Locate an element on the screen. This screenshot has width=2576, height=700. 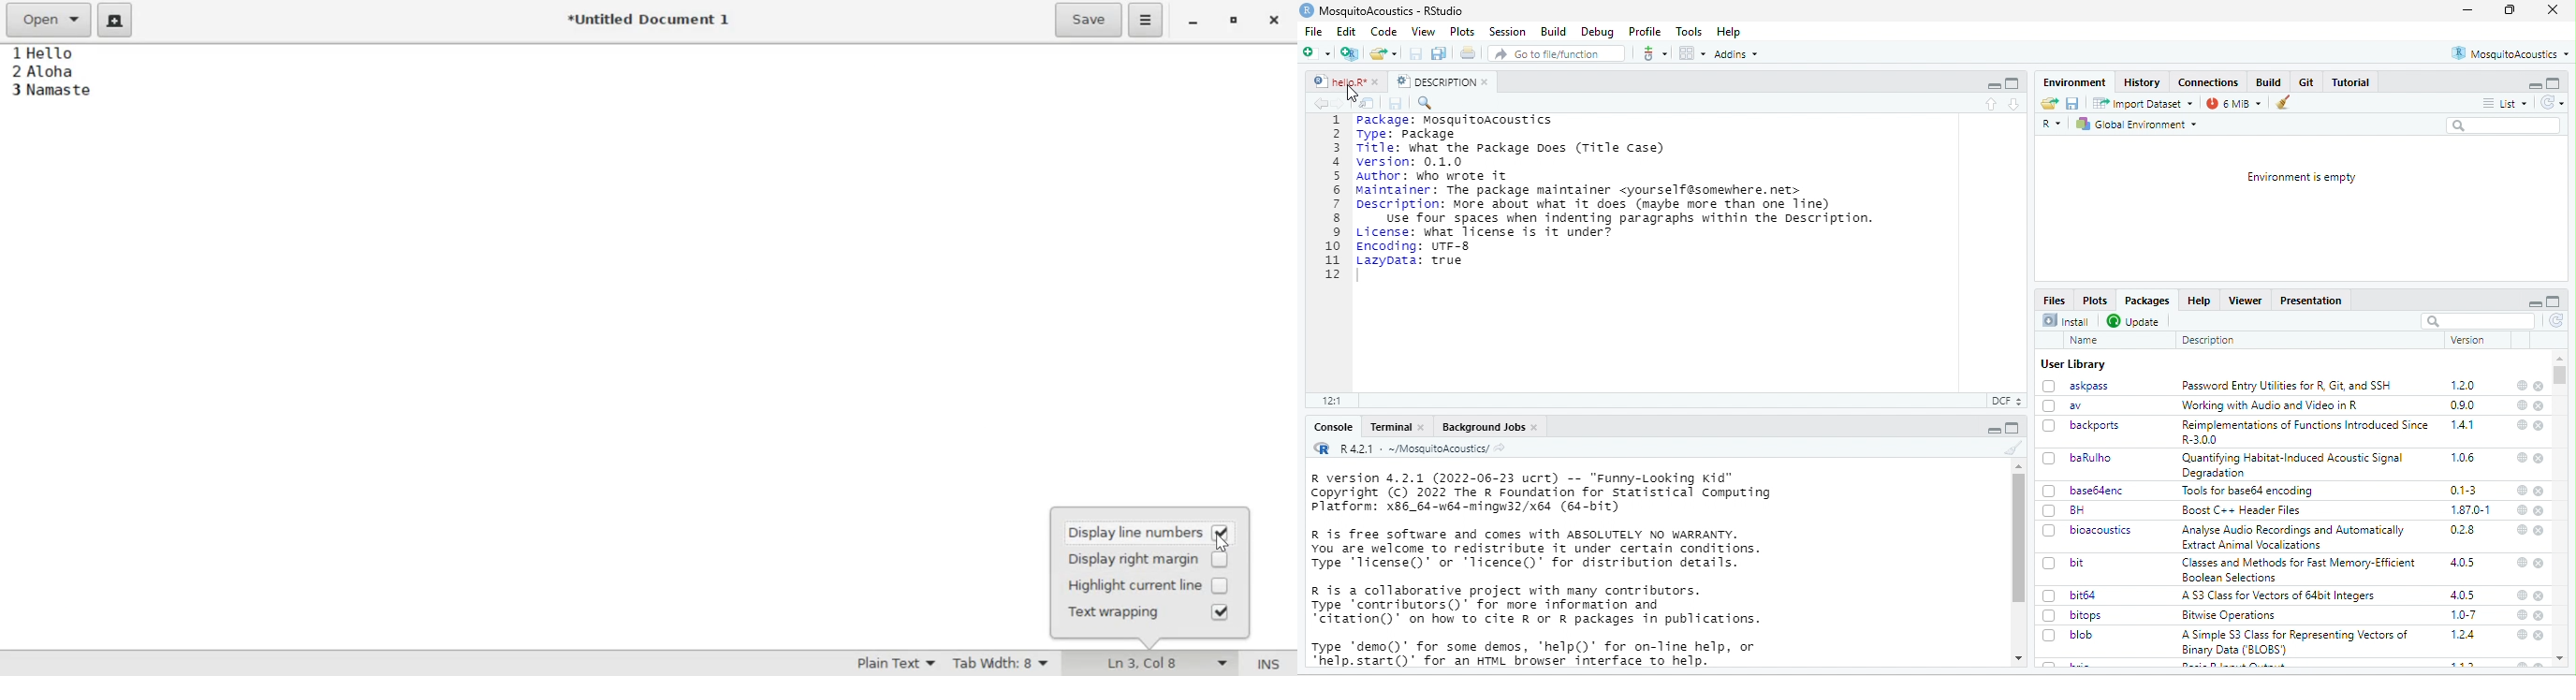
View is located at coordinates (1423, 30).